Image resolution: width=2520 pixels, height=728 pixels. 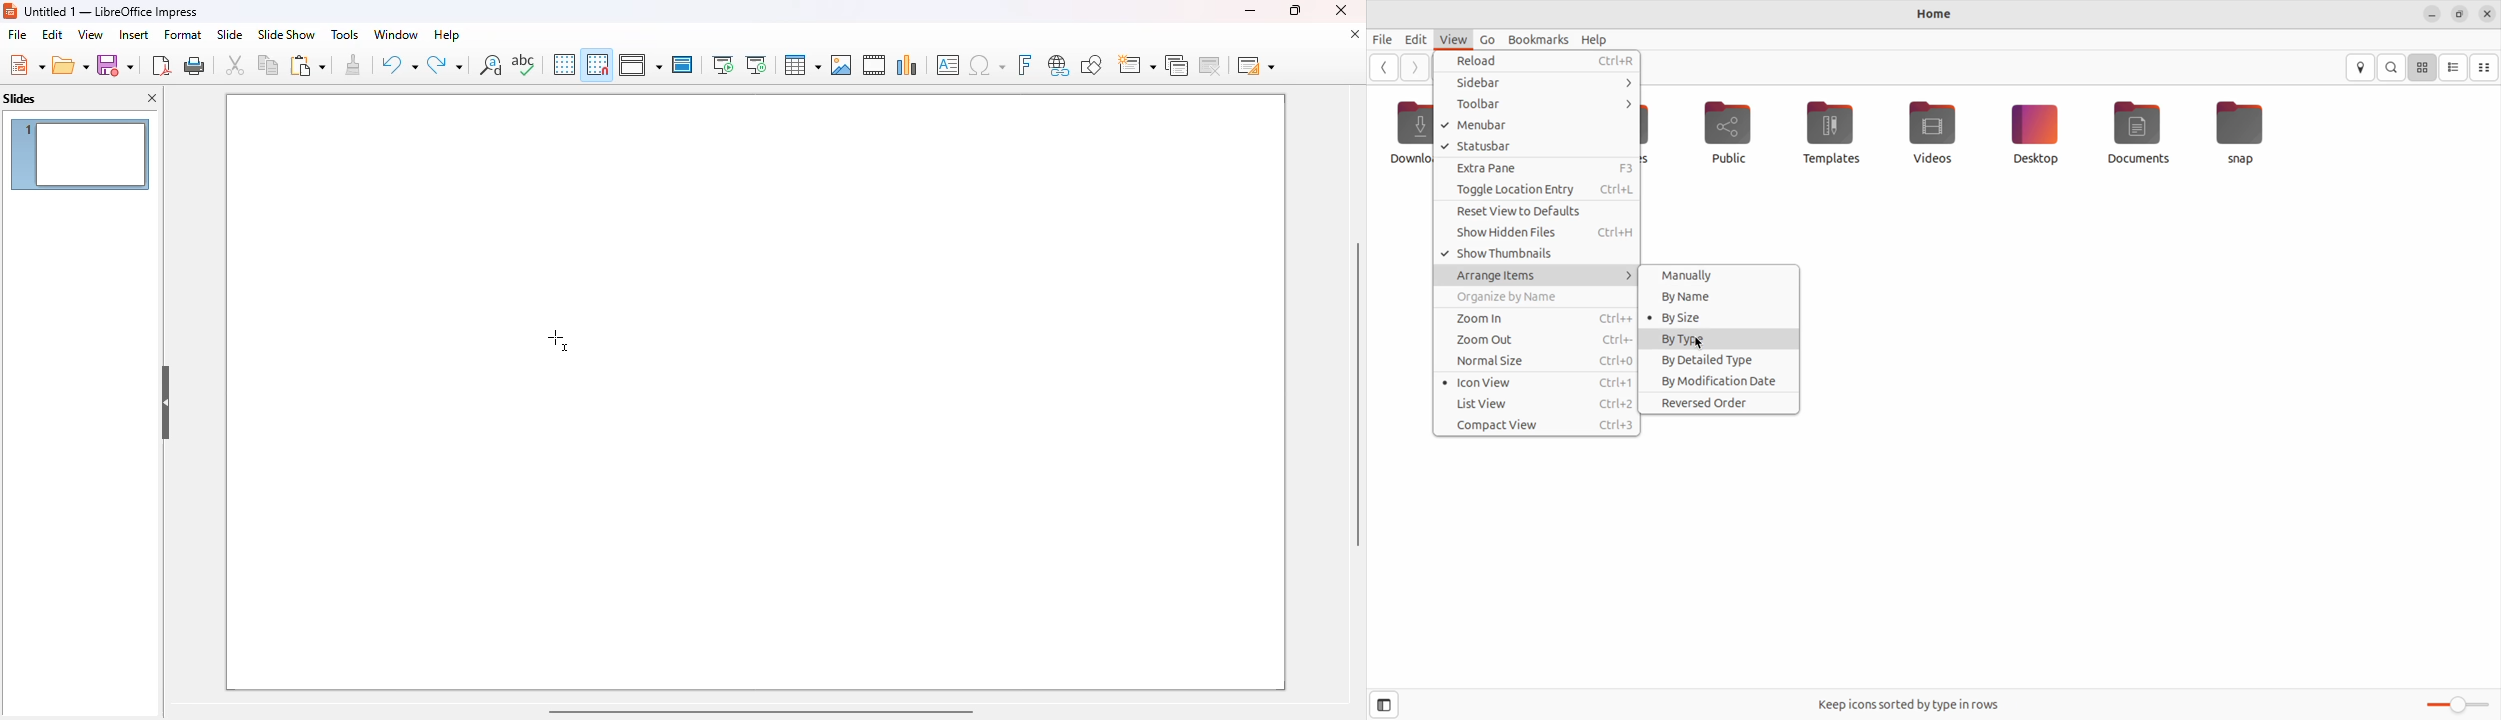 I want to click on redo, so click(x=445, y=65).